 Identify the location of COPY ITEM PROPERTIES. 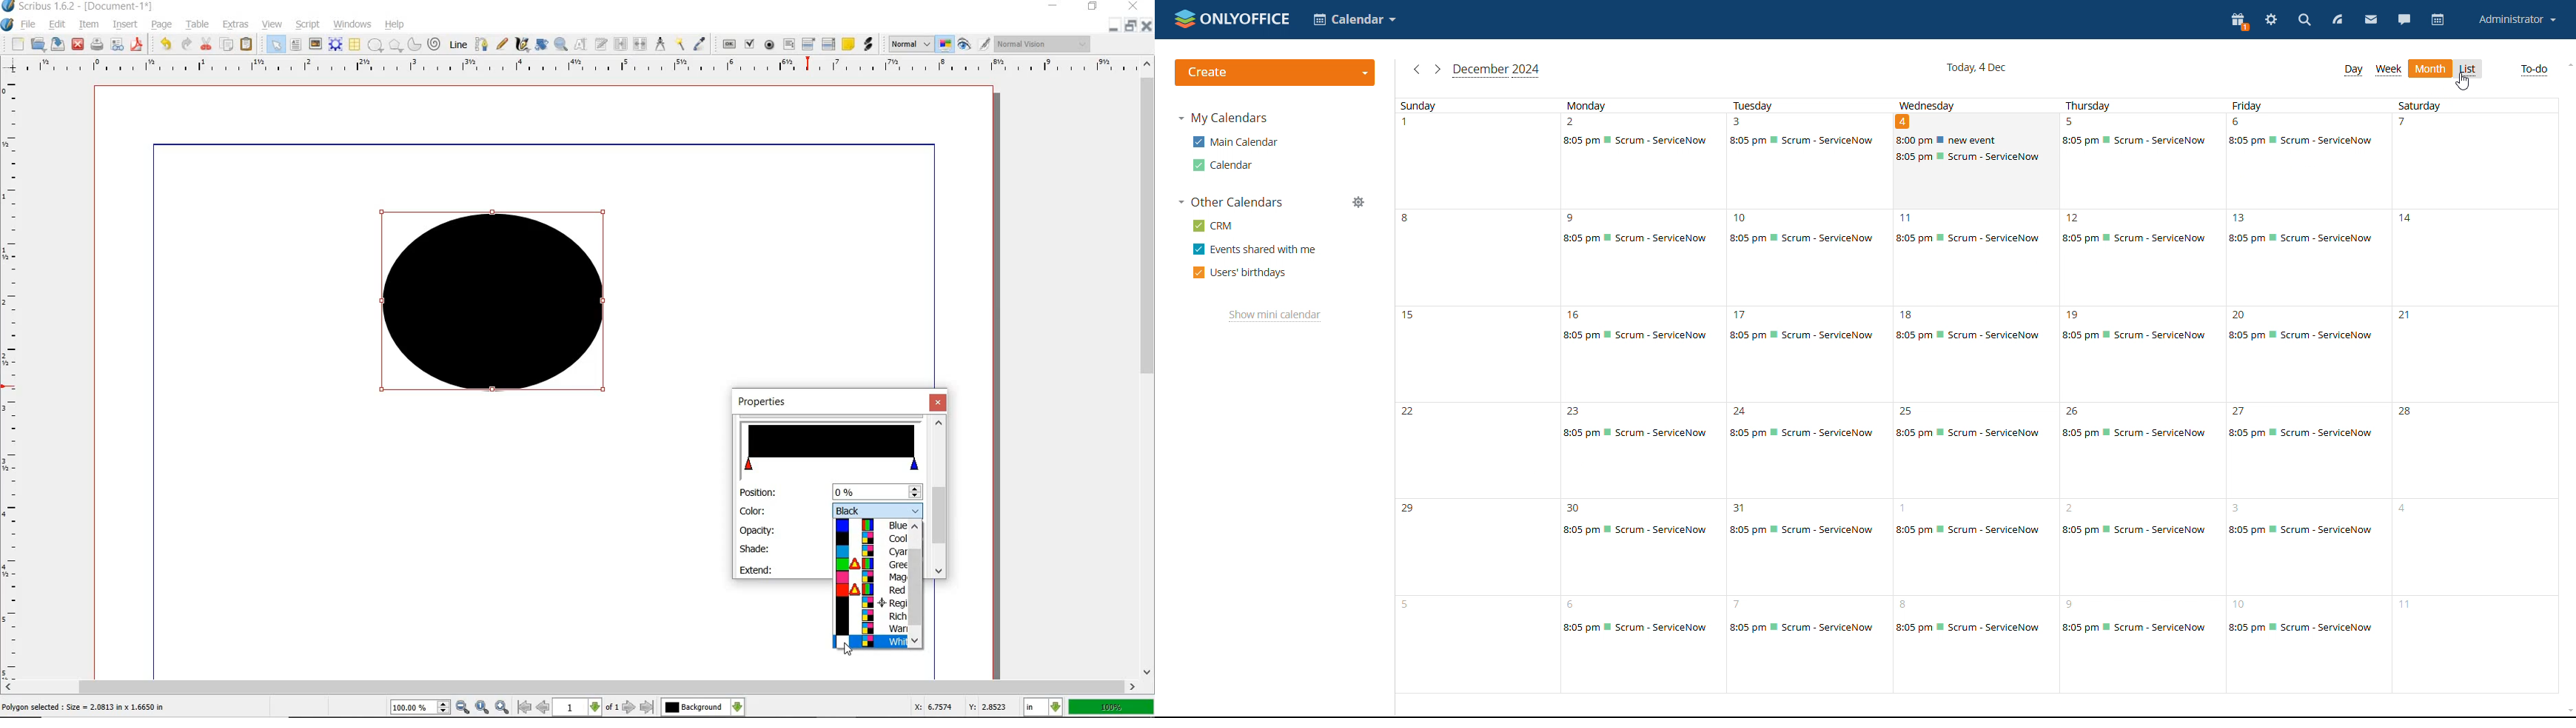
(680, 43).